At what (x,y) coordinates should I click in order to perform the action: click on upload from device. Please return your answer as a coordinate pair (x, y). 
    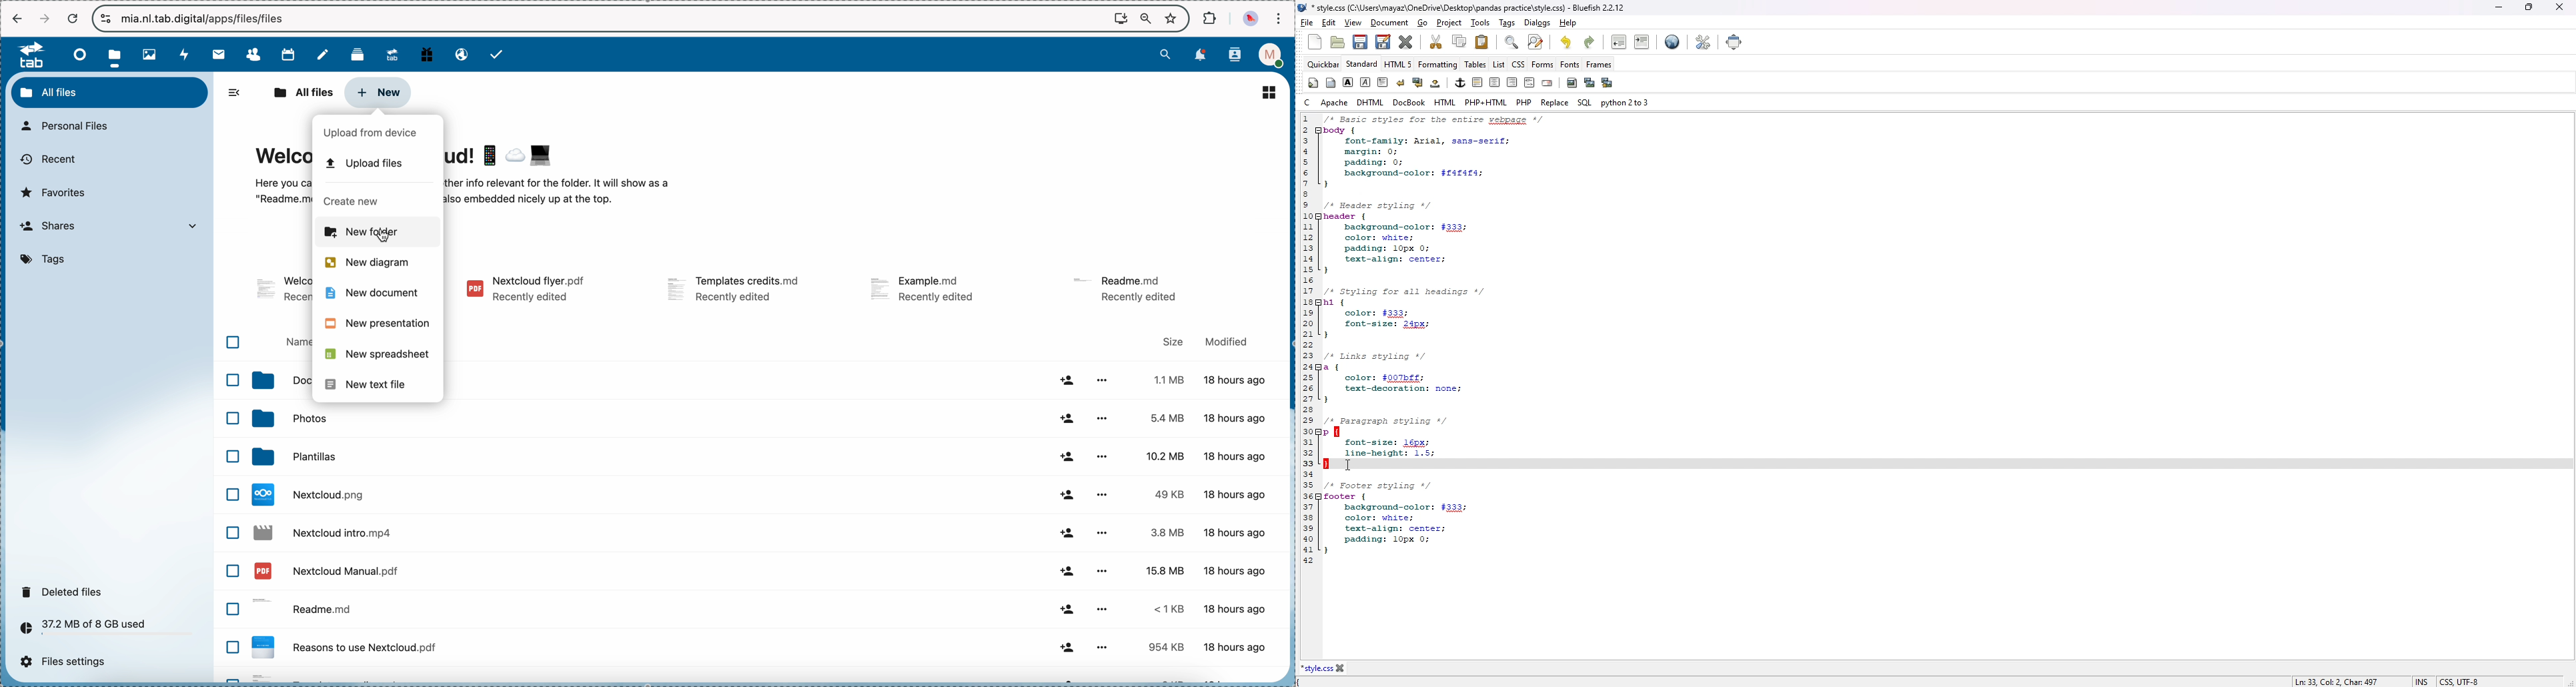
    Looking at the image, I should click on (373, 135).